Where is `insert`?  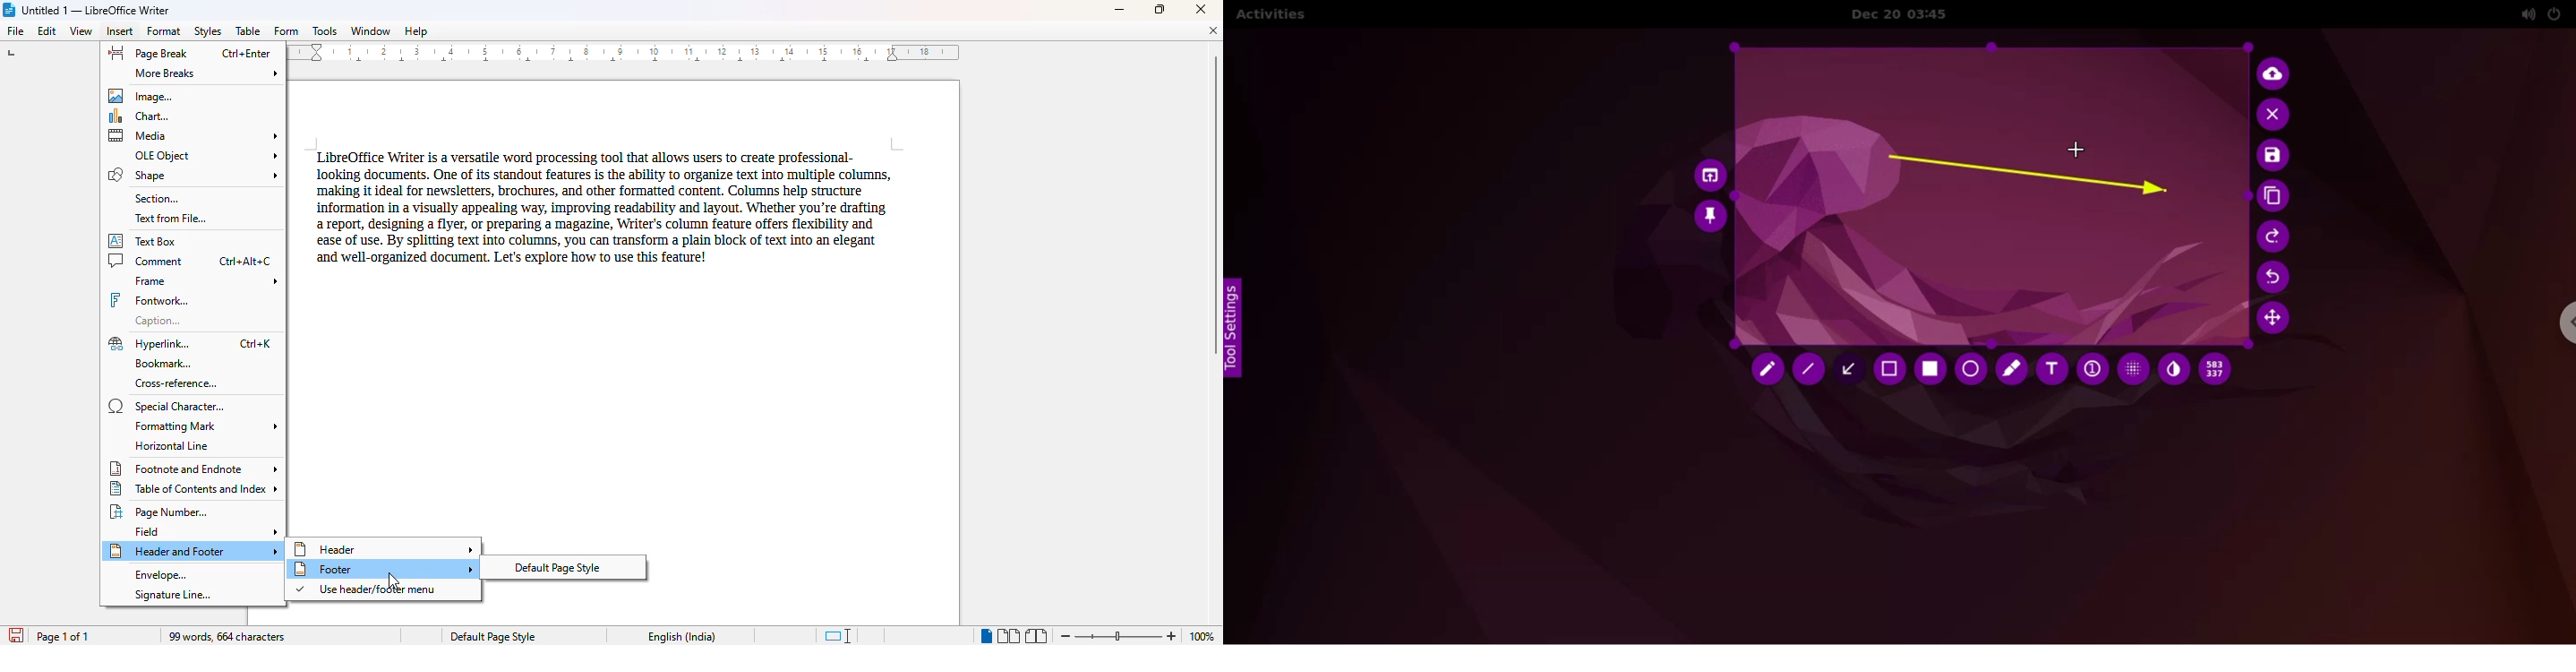
insert is located at coordinates (121, 31).